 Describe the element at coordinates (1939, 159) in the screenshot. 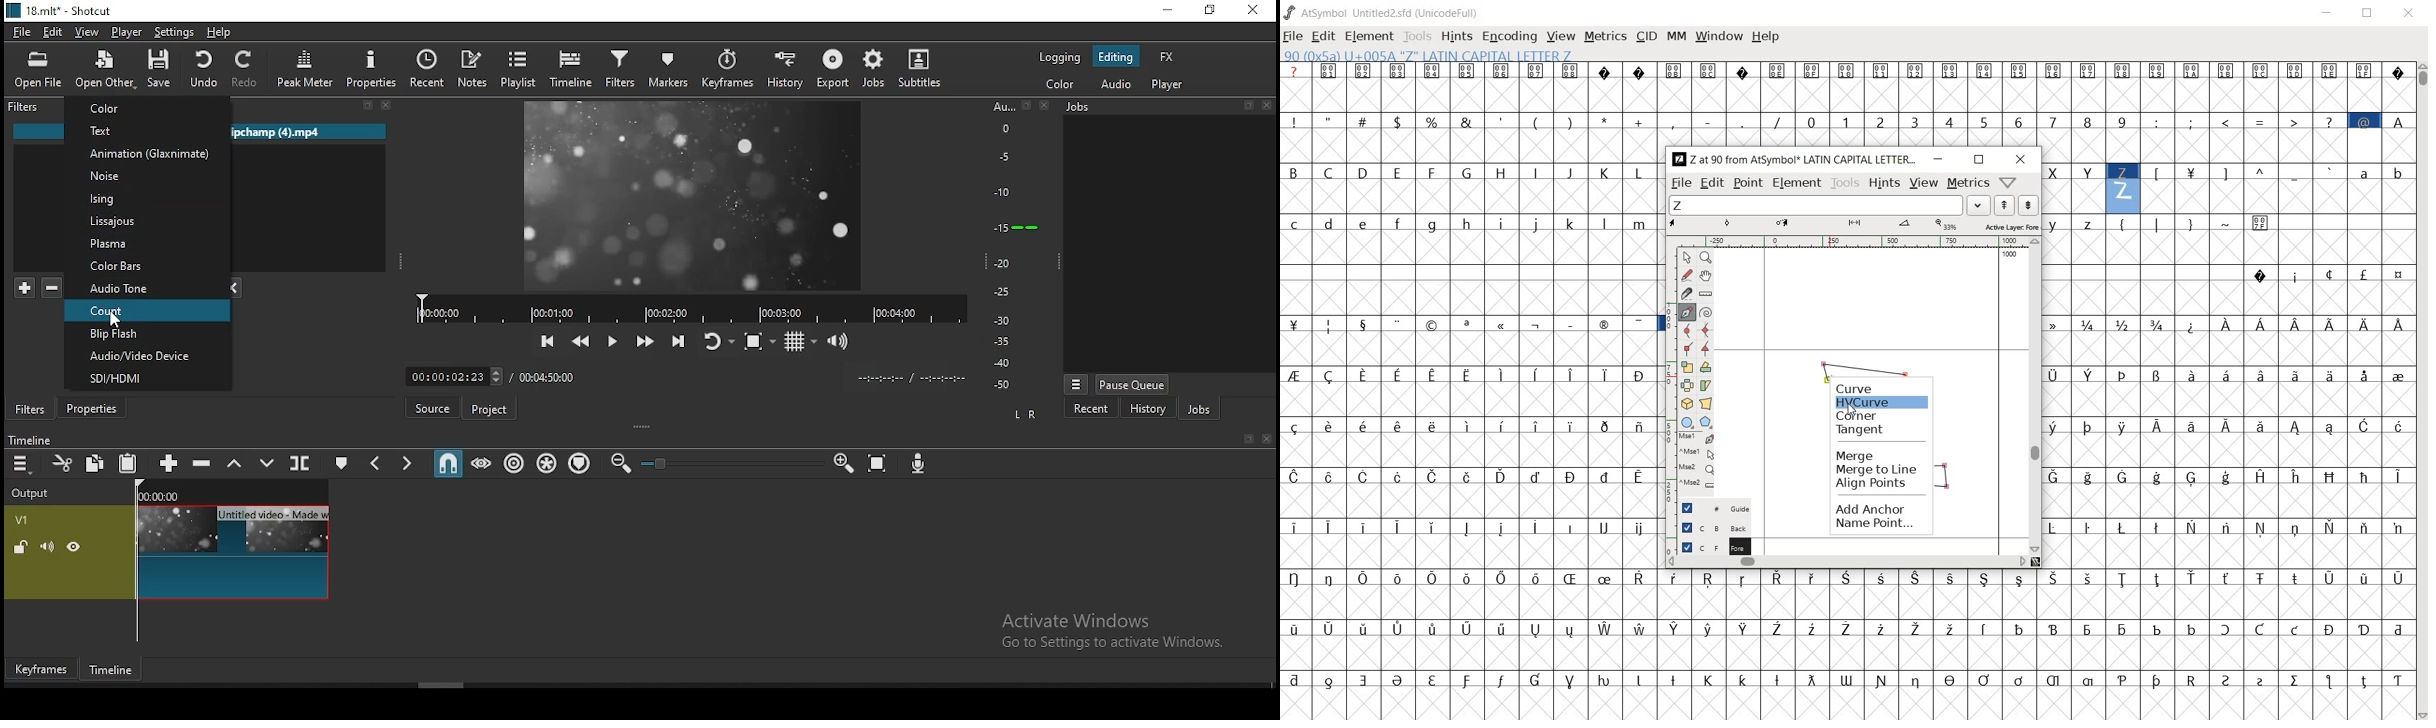

I see `minimize` at that location.